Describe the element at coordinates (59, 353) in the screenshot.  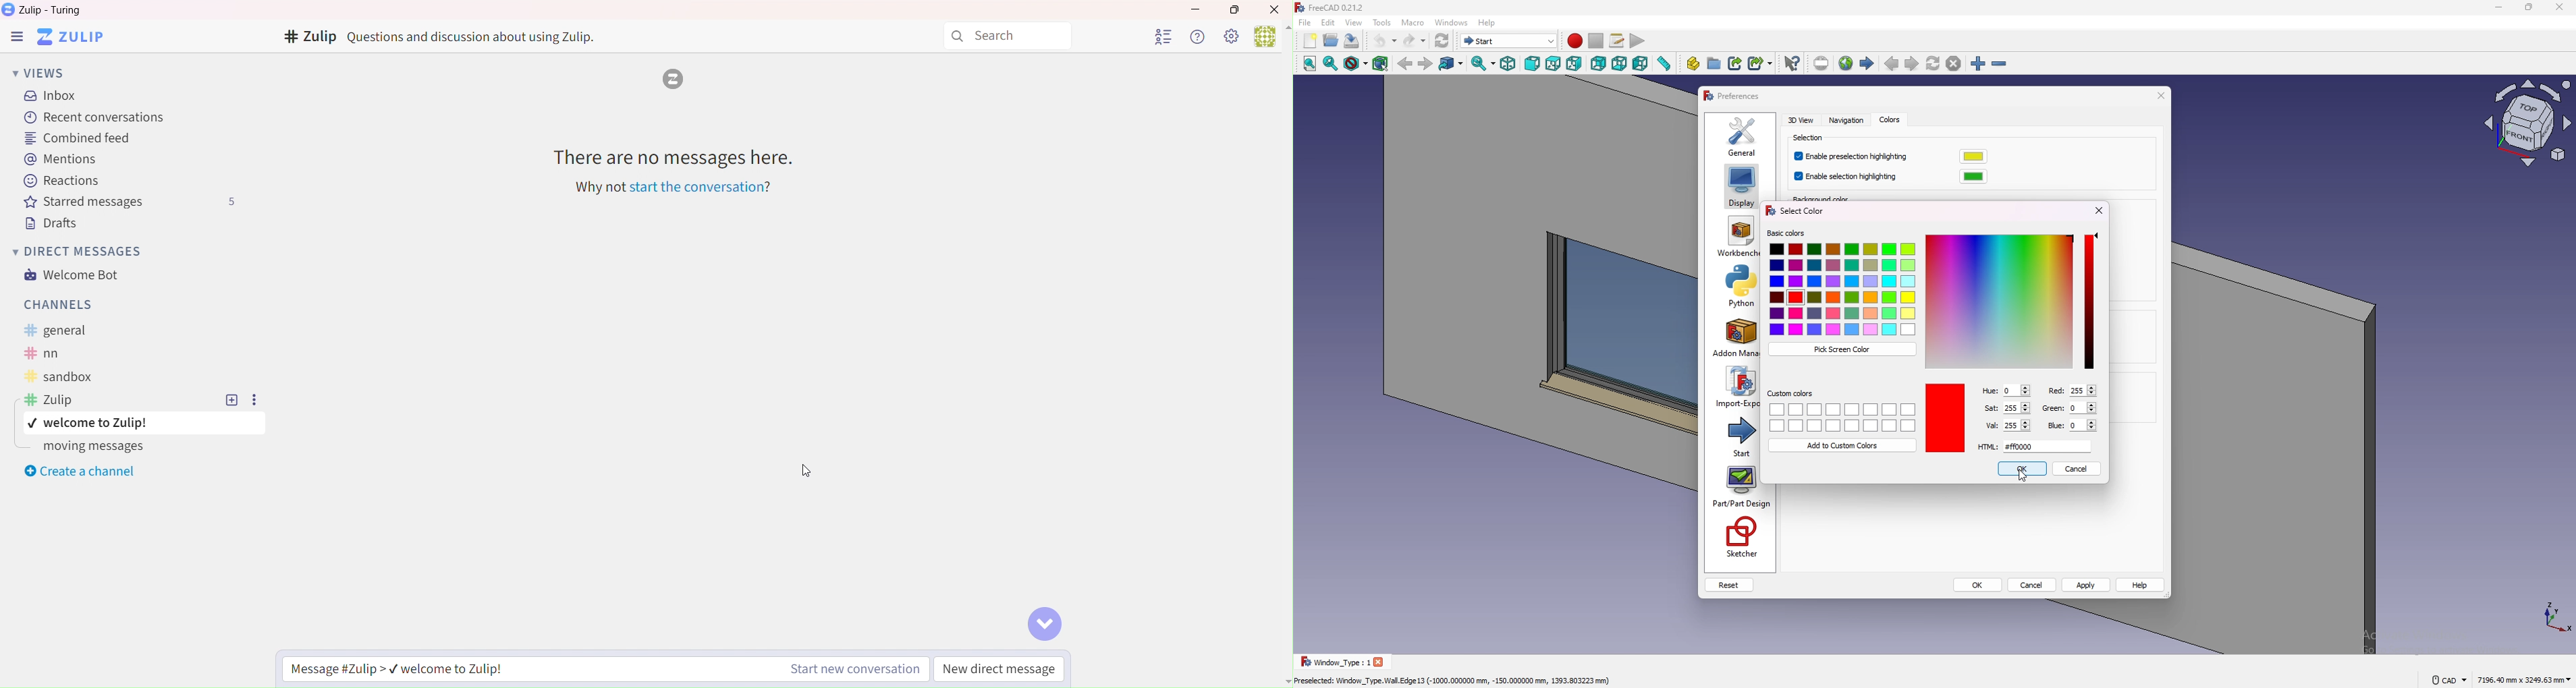
I see `Text` at that location.